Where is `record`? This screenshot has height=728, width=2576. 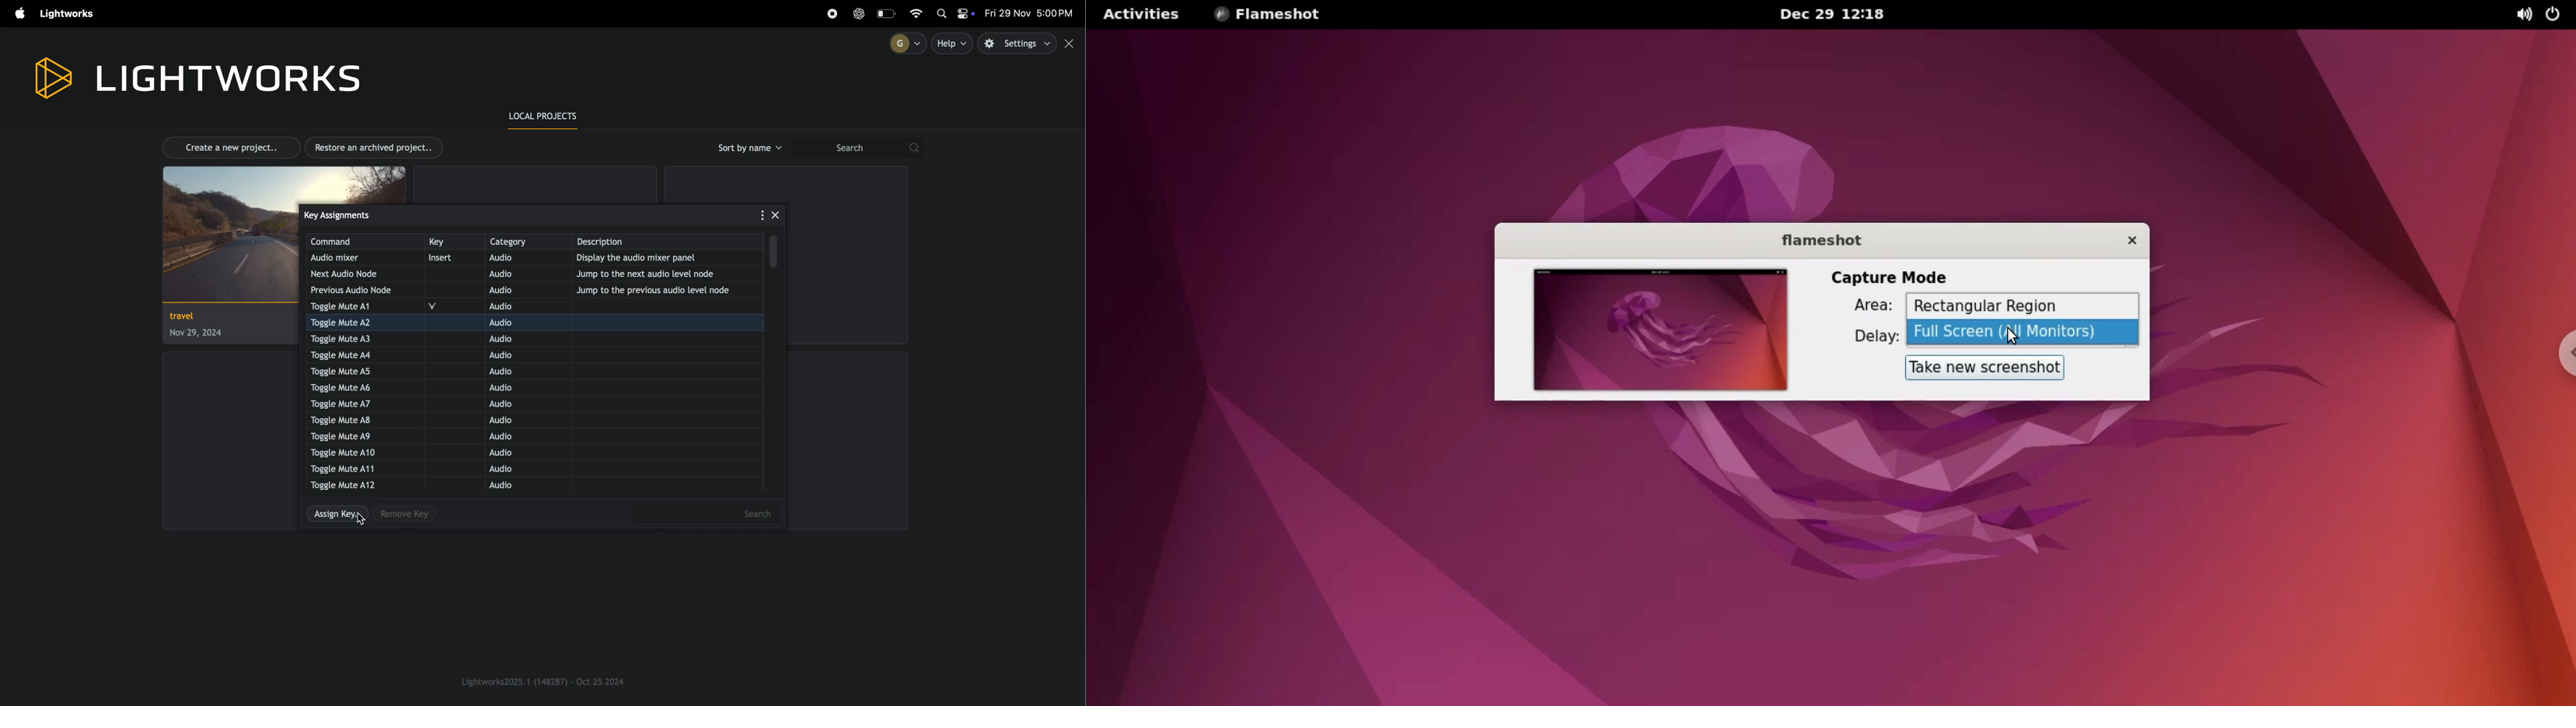 record is located at coordinates (832, 14).